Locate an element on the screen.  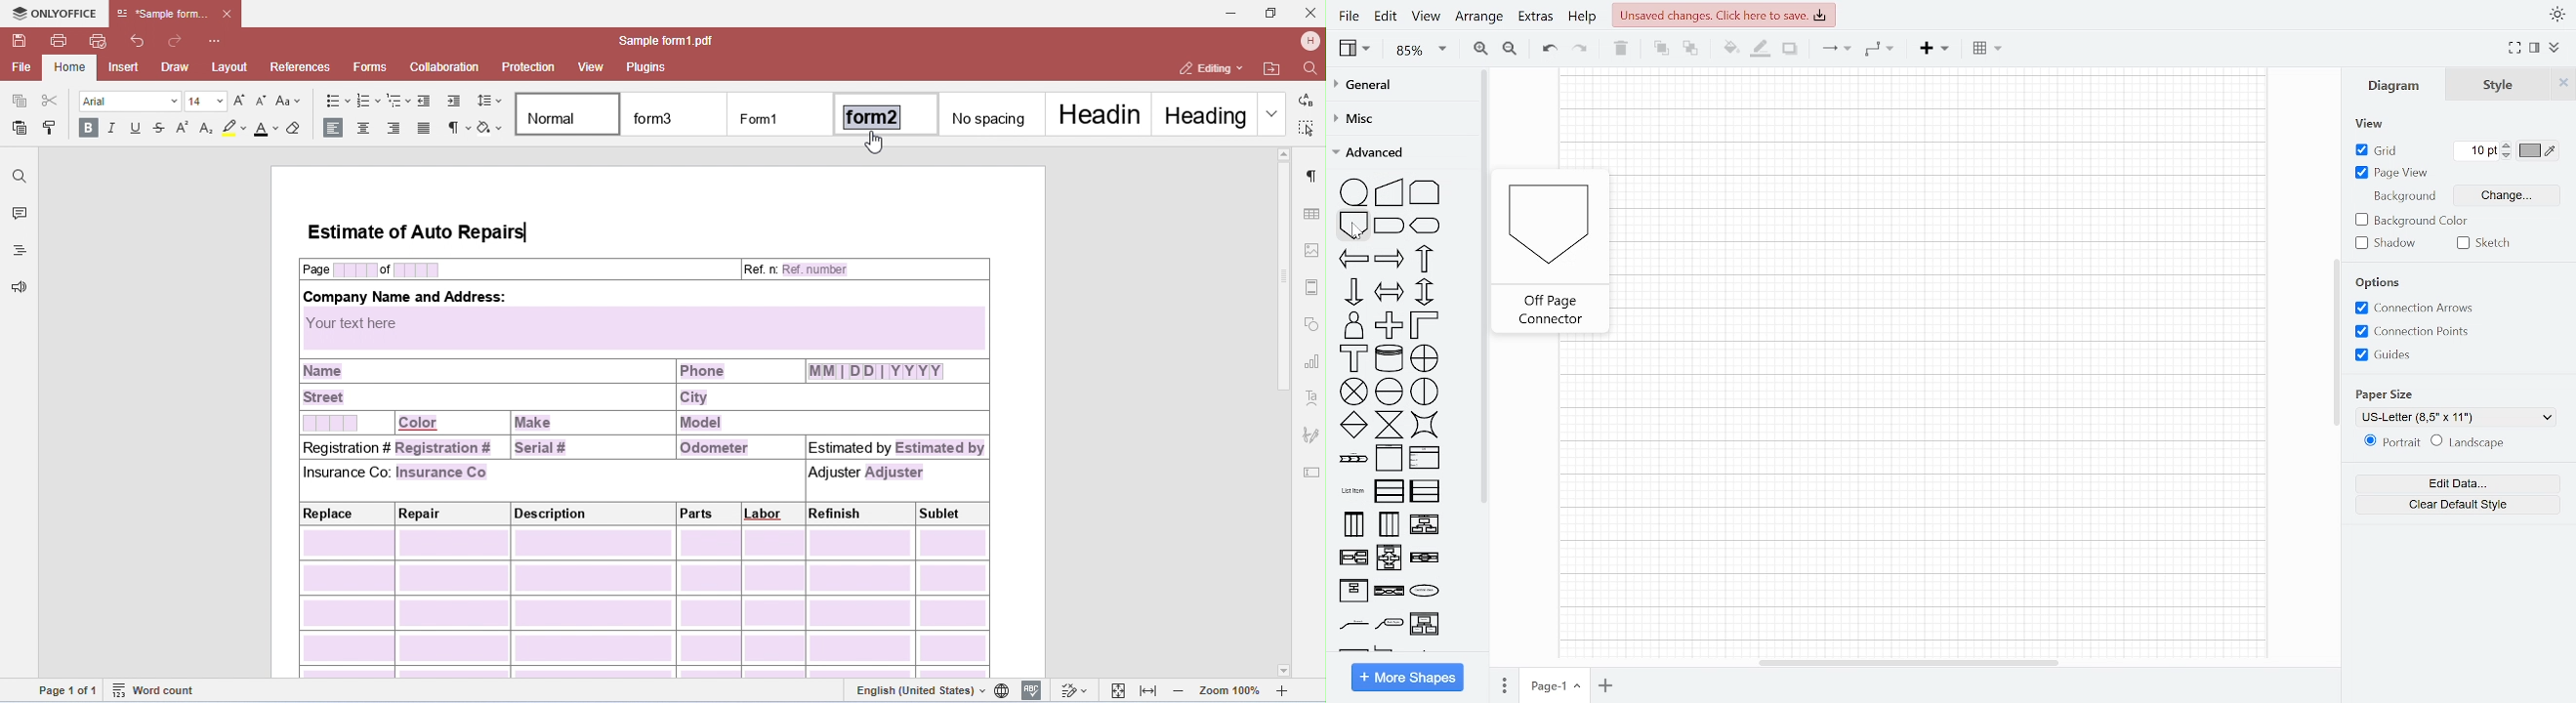
Edit data is located at coordinates (2461, 481).